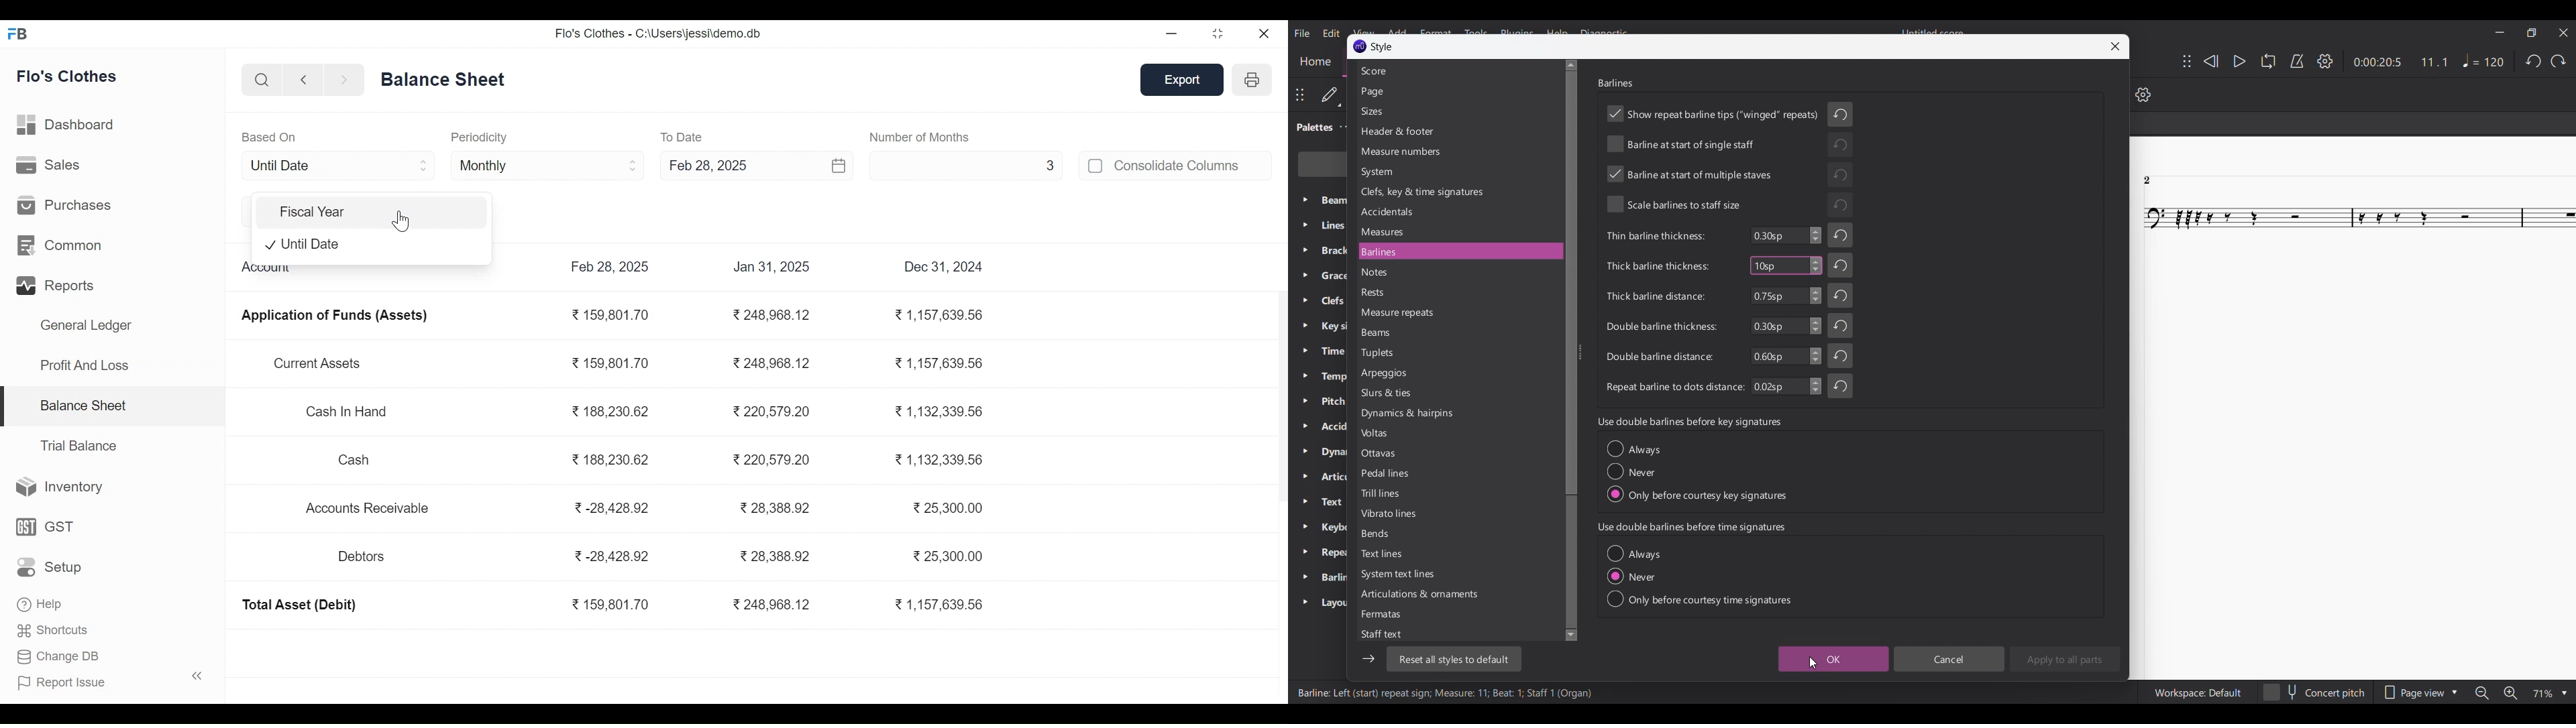  What do you see at coordinates (1219, 34) in the screenshot?
I see `restore view` at bounding box center [1219, 34].